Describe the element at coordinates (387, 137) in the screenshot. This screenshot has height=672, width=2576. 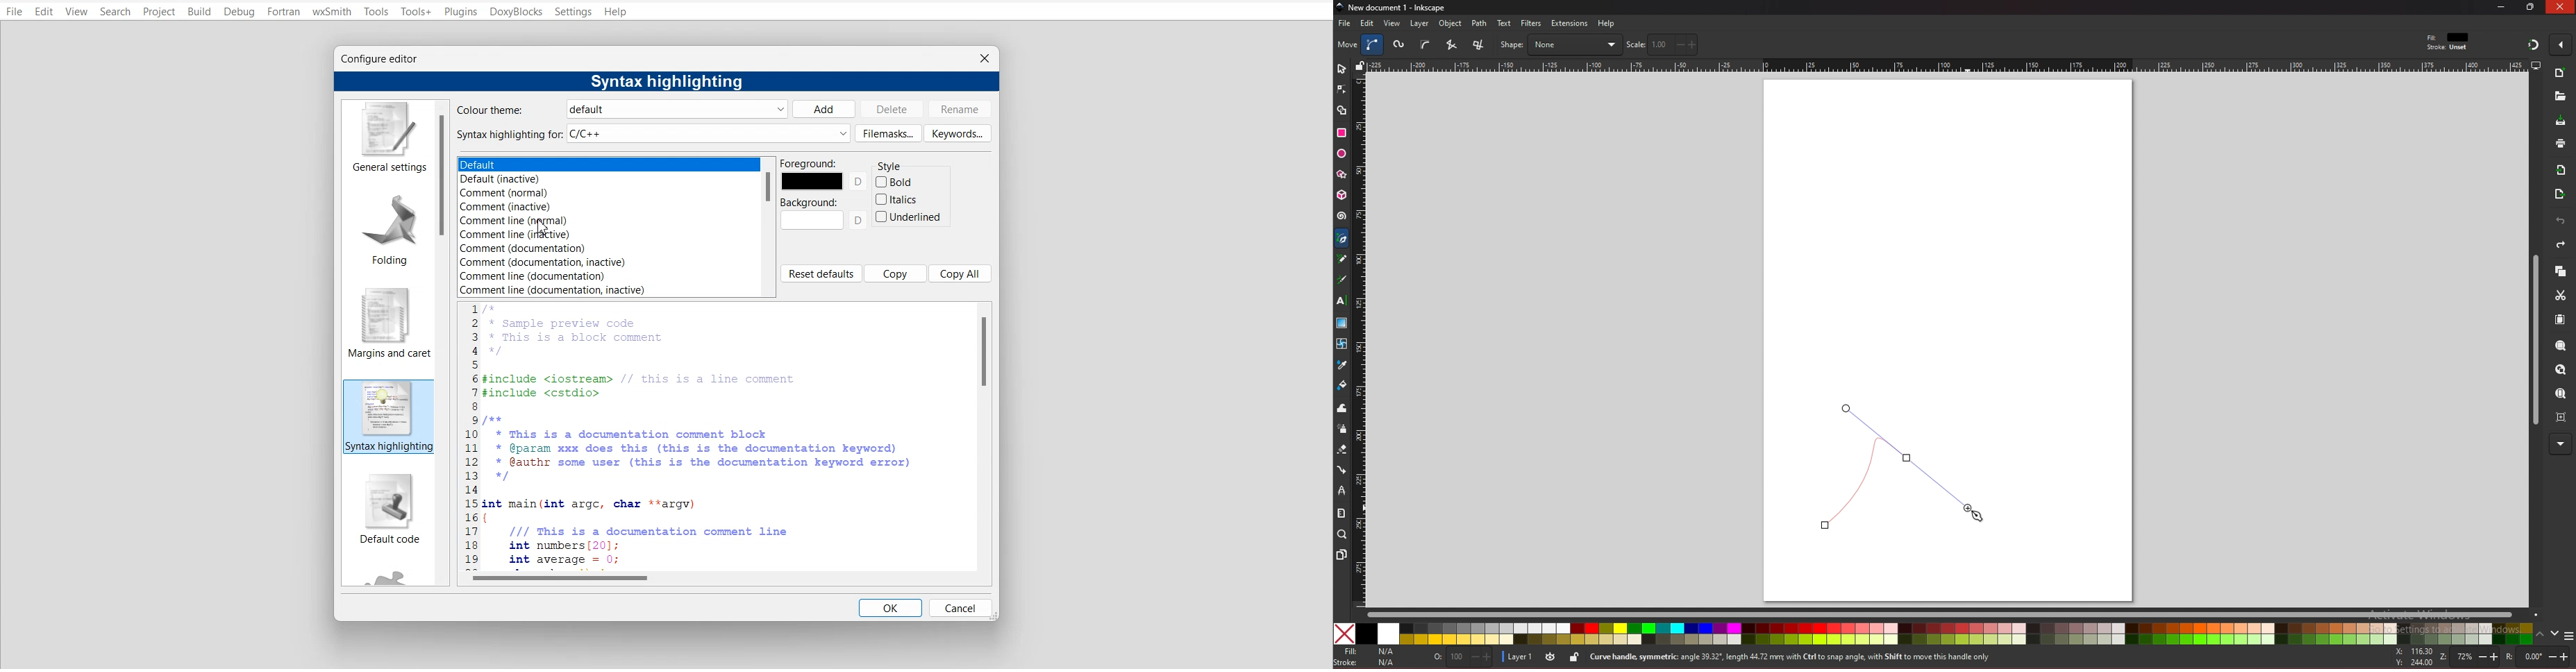
I see `General Settings` at that location.